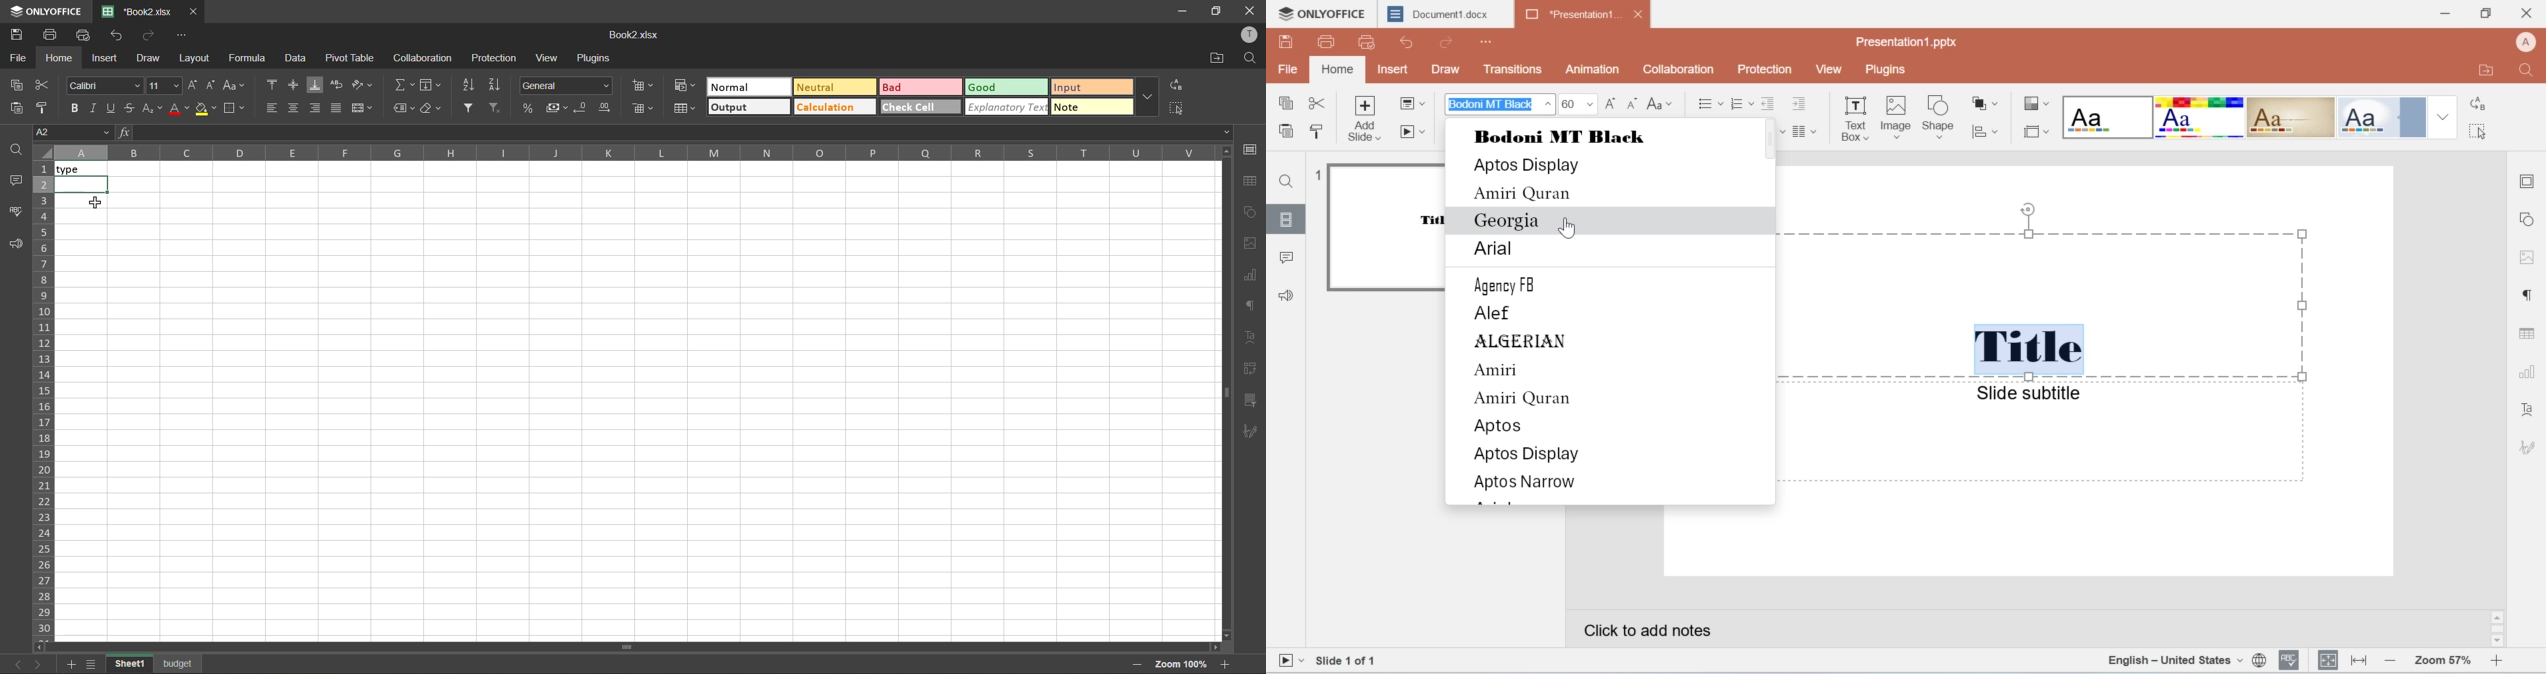  I want to click on Georgia, so click(1504, 222).